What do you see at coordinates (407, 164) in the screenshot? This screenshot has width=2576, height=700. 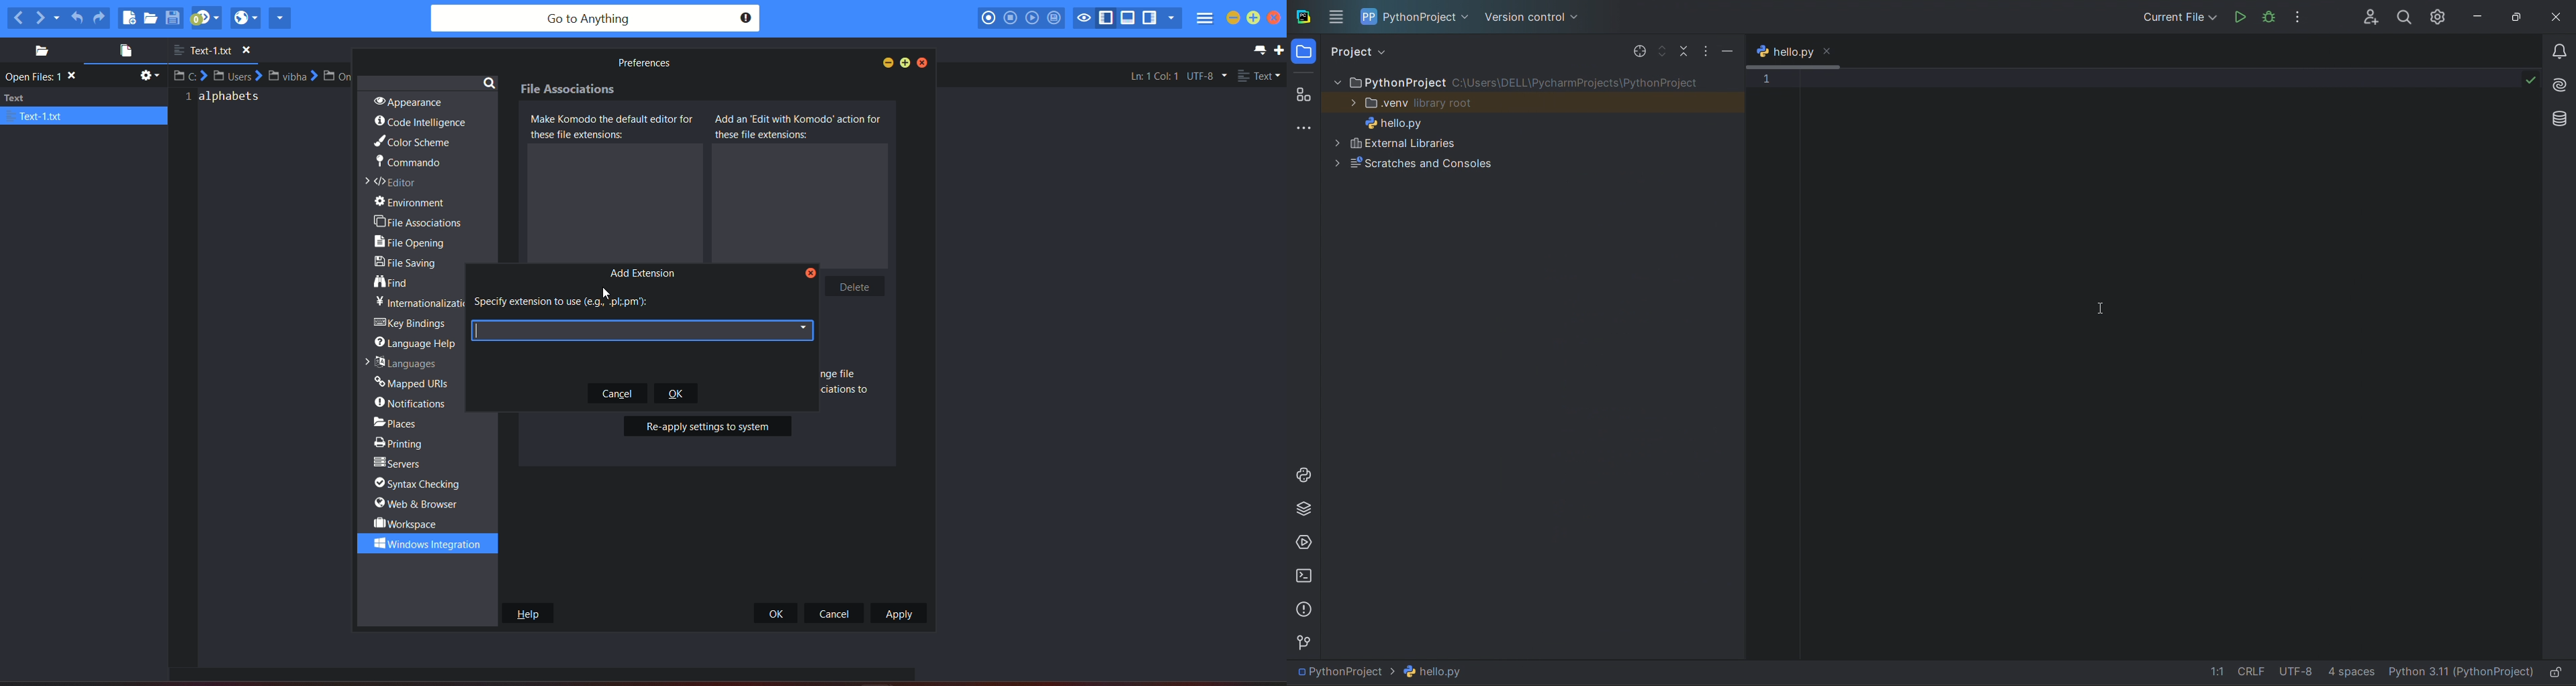 I see `commando` at bounding box center [407, 164].